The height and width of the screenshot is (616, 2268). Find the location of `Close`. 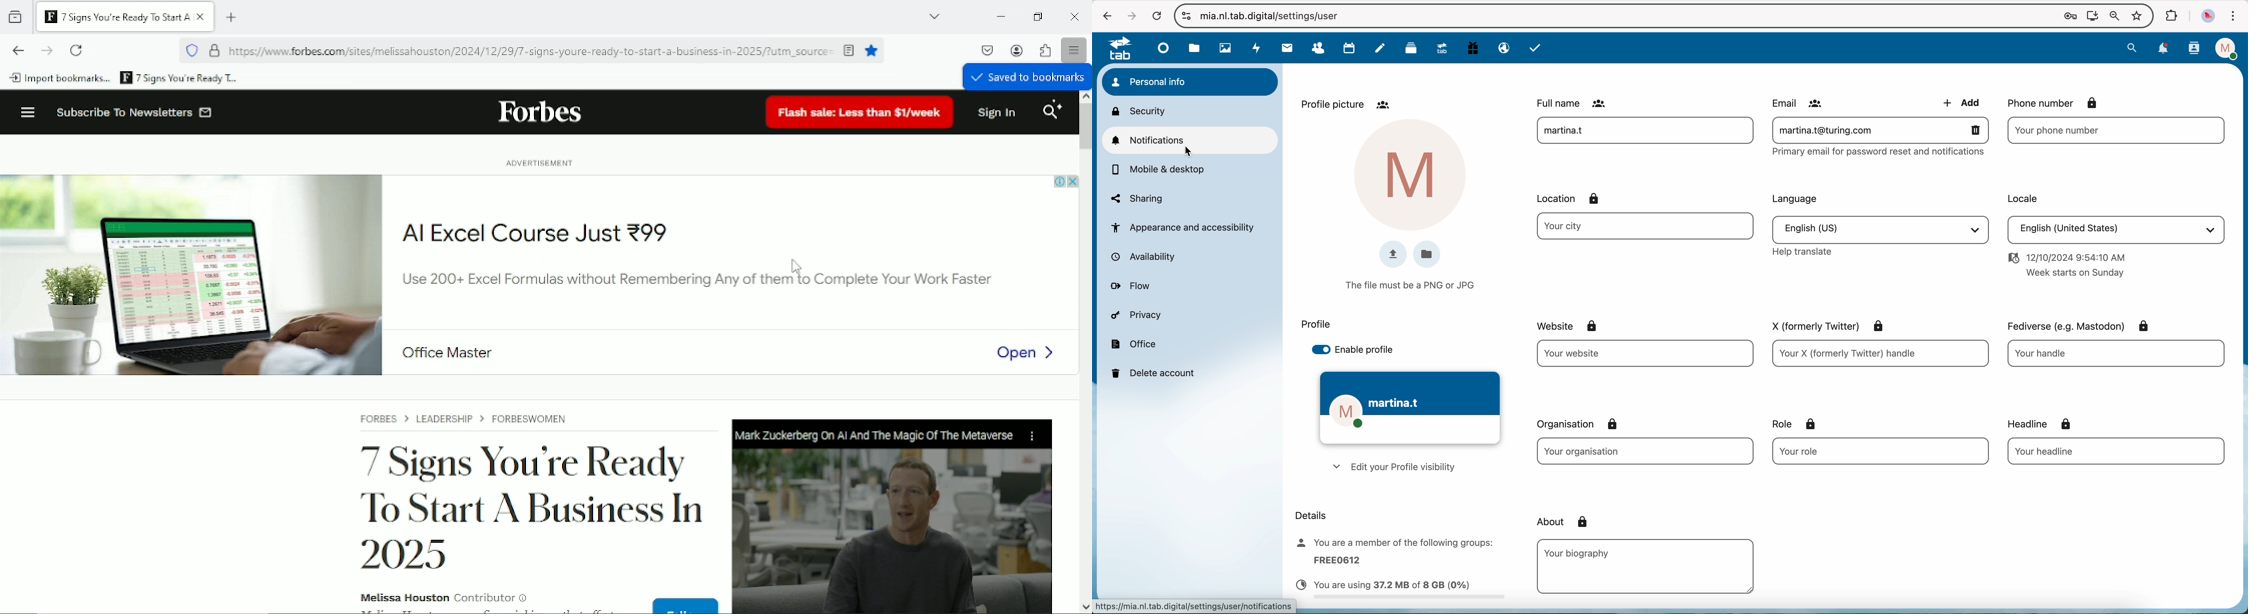

Close is located at coordinates (1076, 16).